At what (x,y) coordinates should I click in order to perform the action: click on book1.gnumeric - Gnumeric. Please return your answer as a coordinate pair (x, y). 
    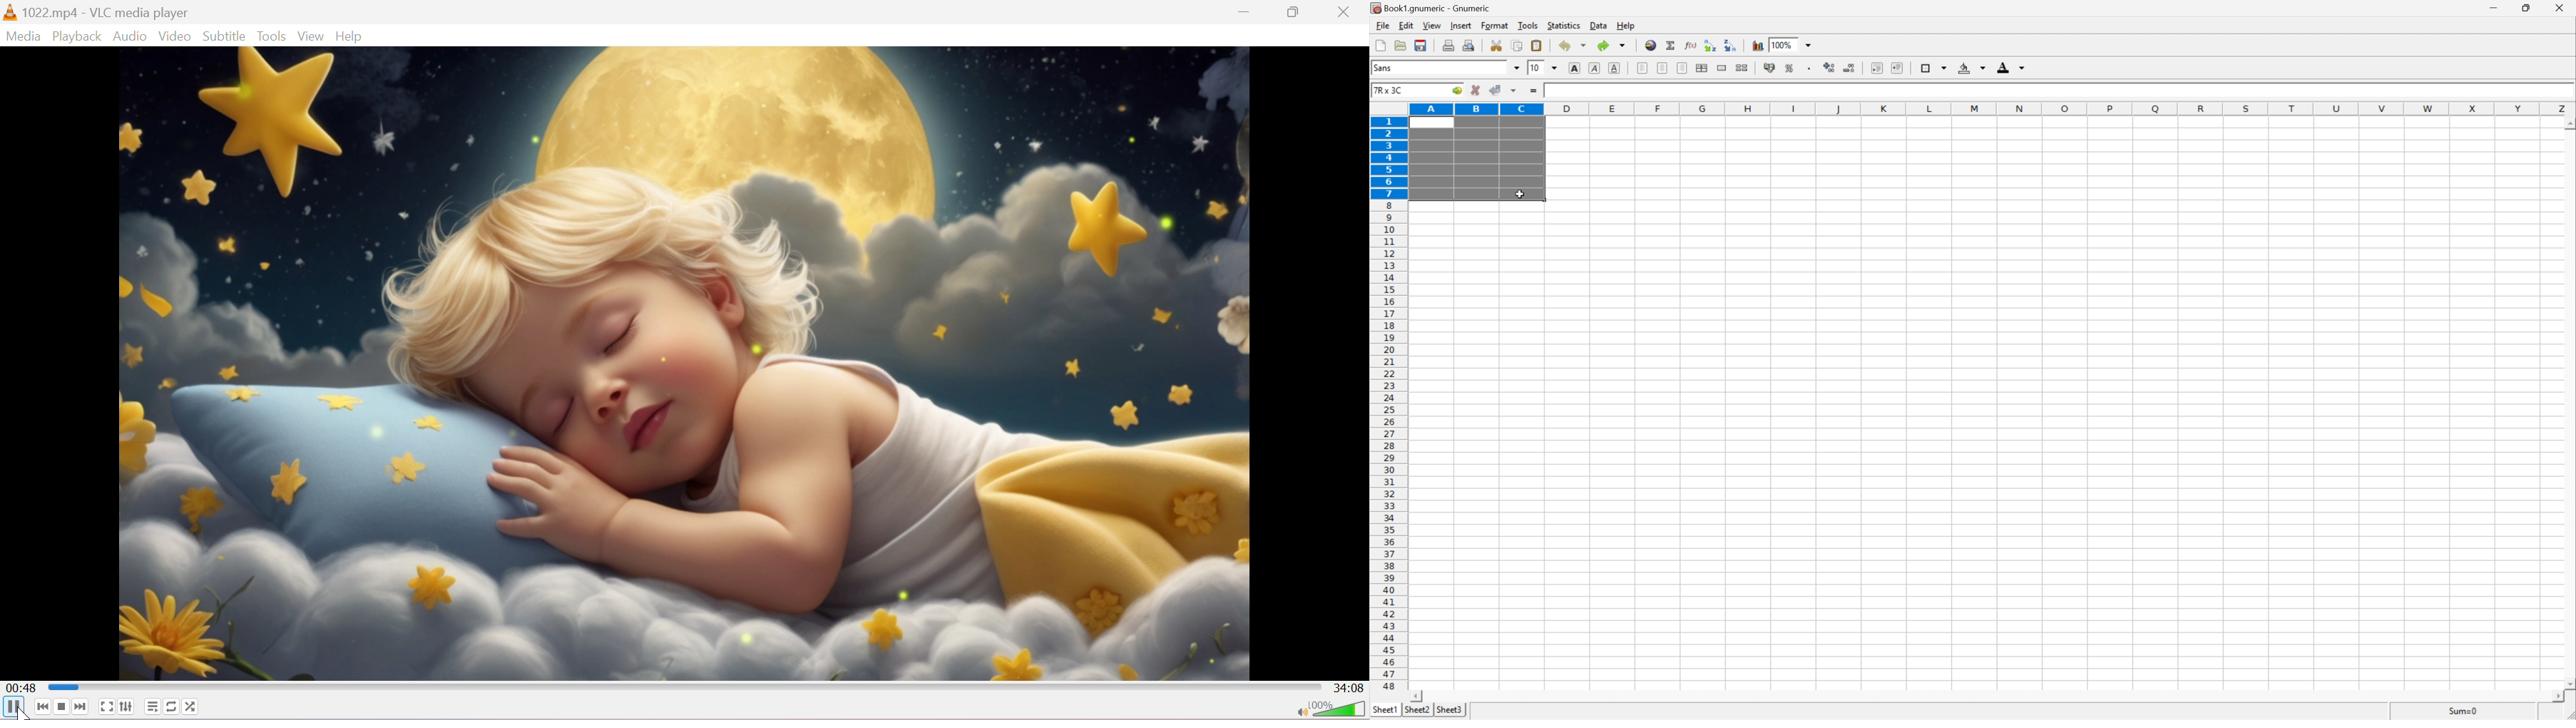
    Looking at the image, I should click on (1431, 8).